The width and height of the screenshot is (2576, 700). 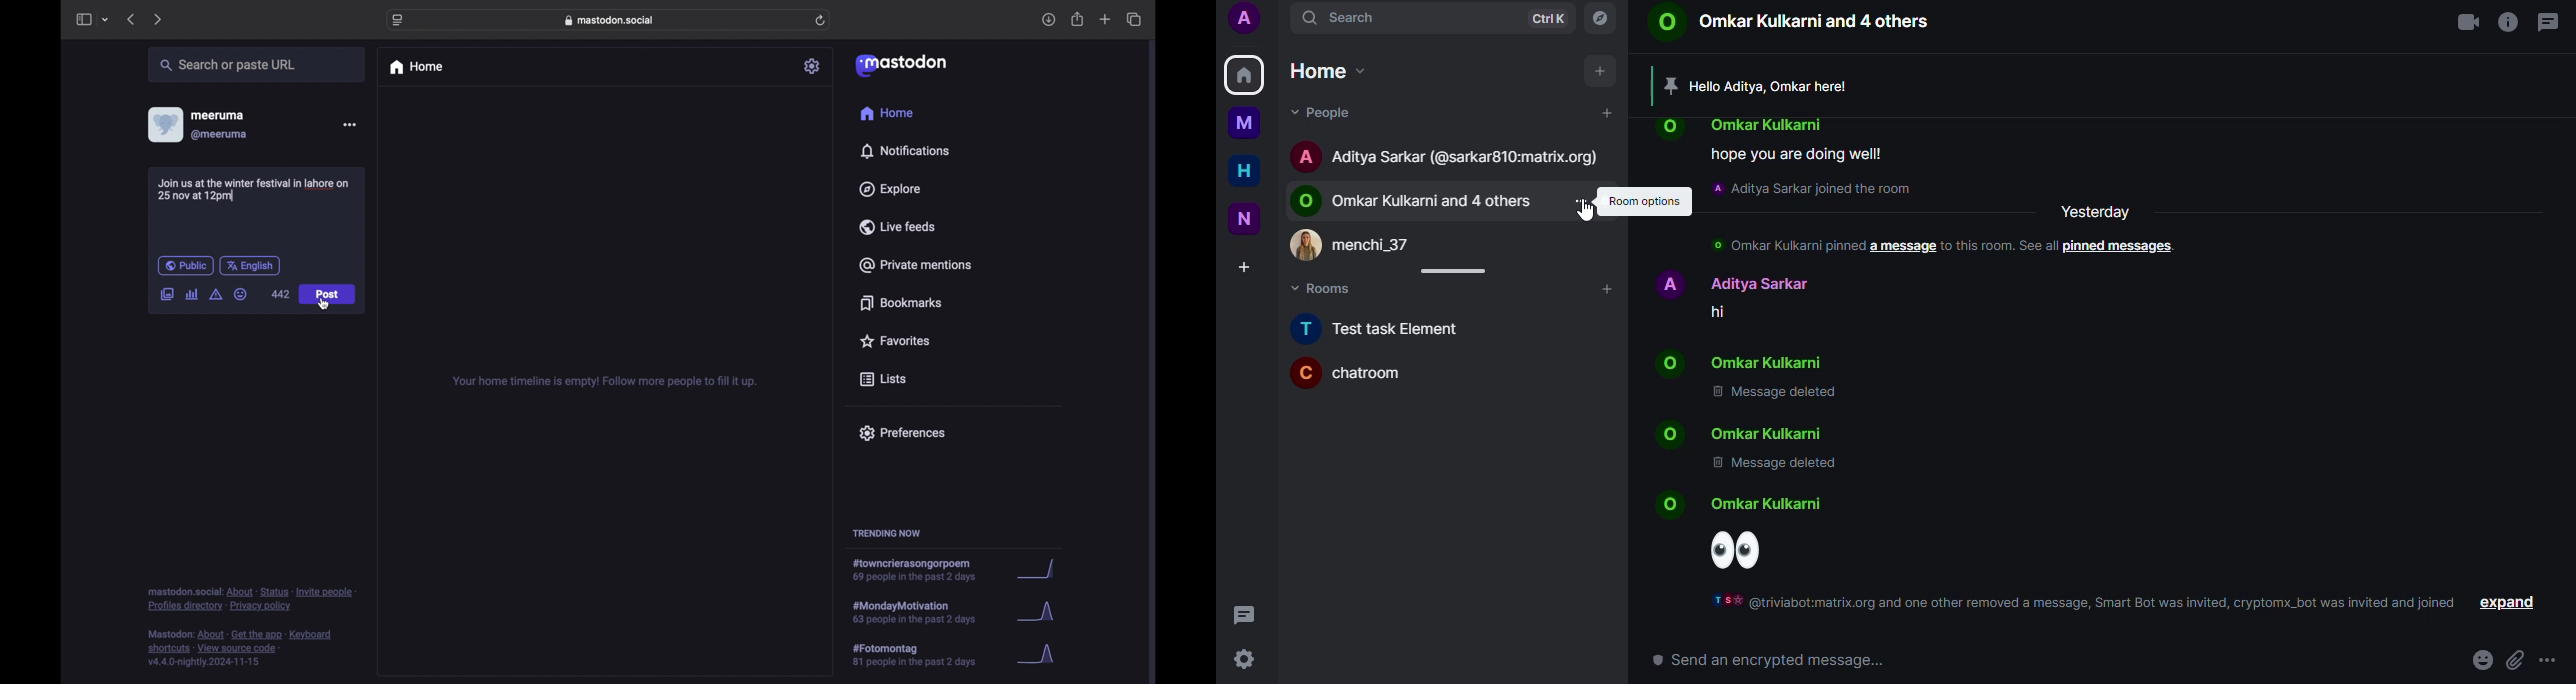 What do you see at coordinates (886, 533) in the screenshot?
I see `trending now` at bounding box center [886, 533].